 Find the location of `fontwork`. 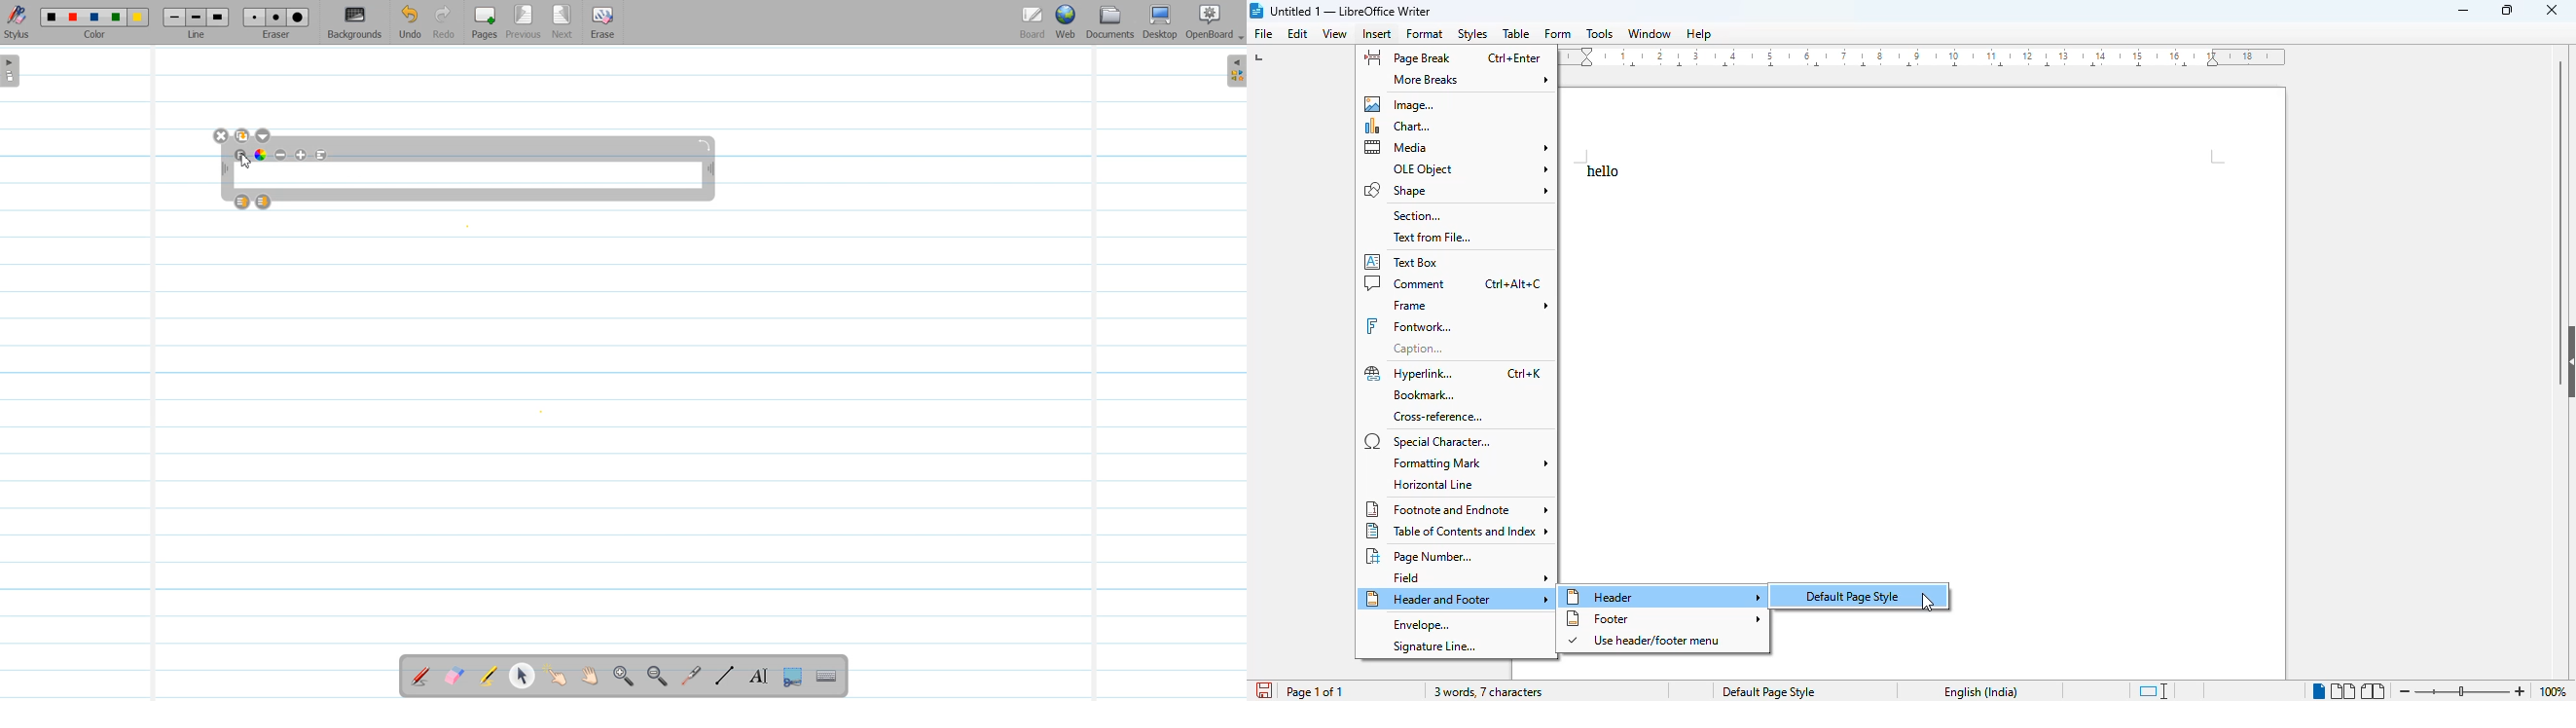

fontwork is located at coordinates (1408, 326).